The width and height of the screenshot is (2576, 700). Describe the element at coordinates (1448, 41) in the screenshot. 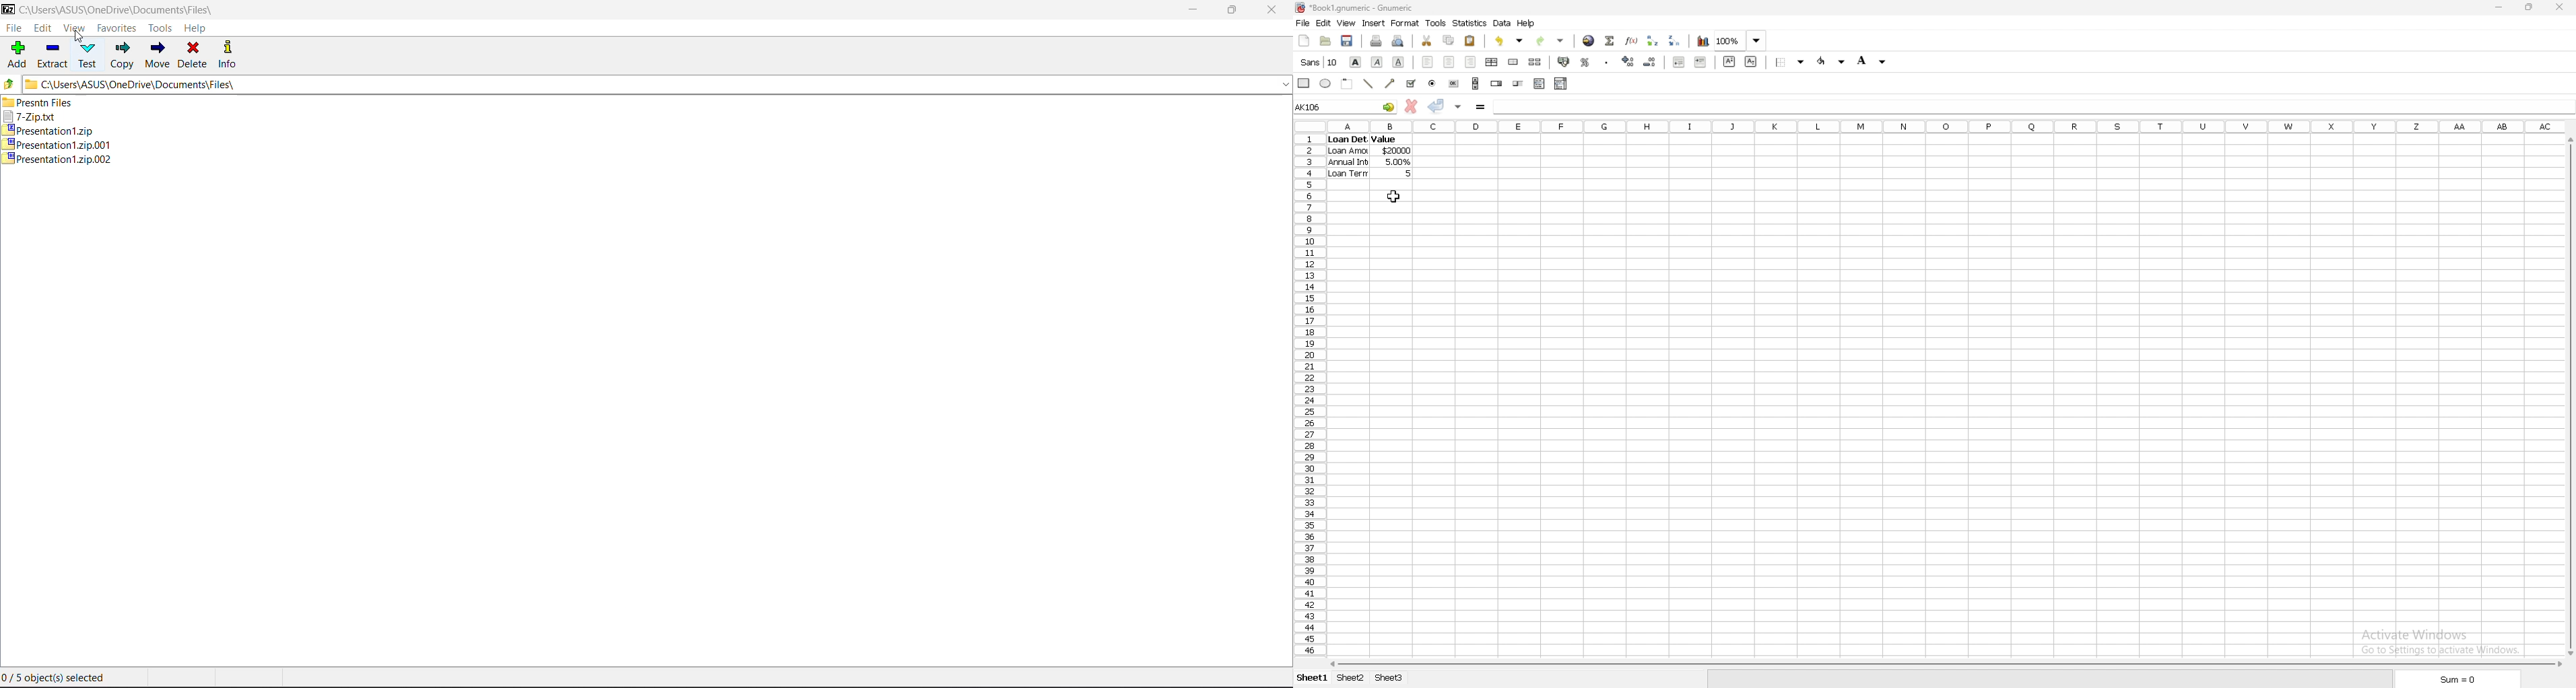

I see `copy` at that location.